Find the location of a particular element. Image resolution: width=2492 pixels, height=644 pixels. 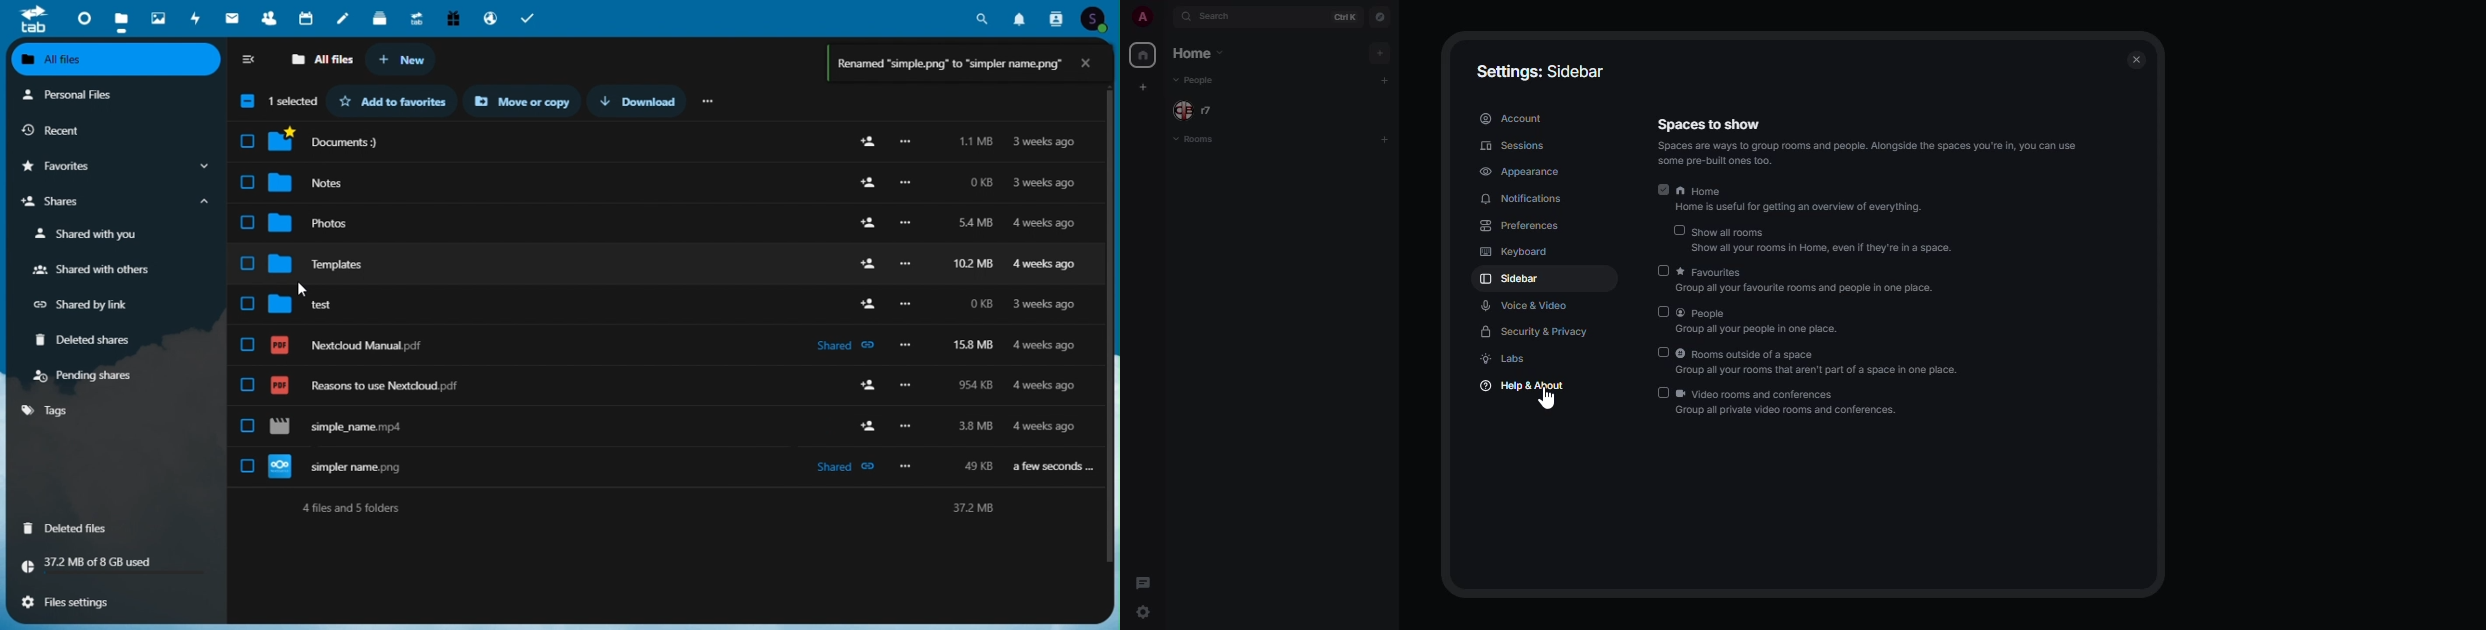

favourites is located at coordinates (113, 167).